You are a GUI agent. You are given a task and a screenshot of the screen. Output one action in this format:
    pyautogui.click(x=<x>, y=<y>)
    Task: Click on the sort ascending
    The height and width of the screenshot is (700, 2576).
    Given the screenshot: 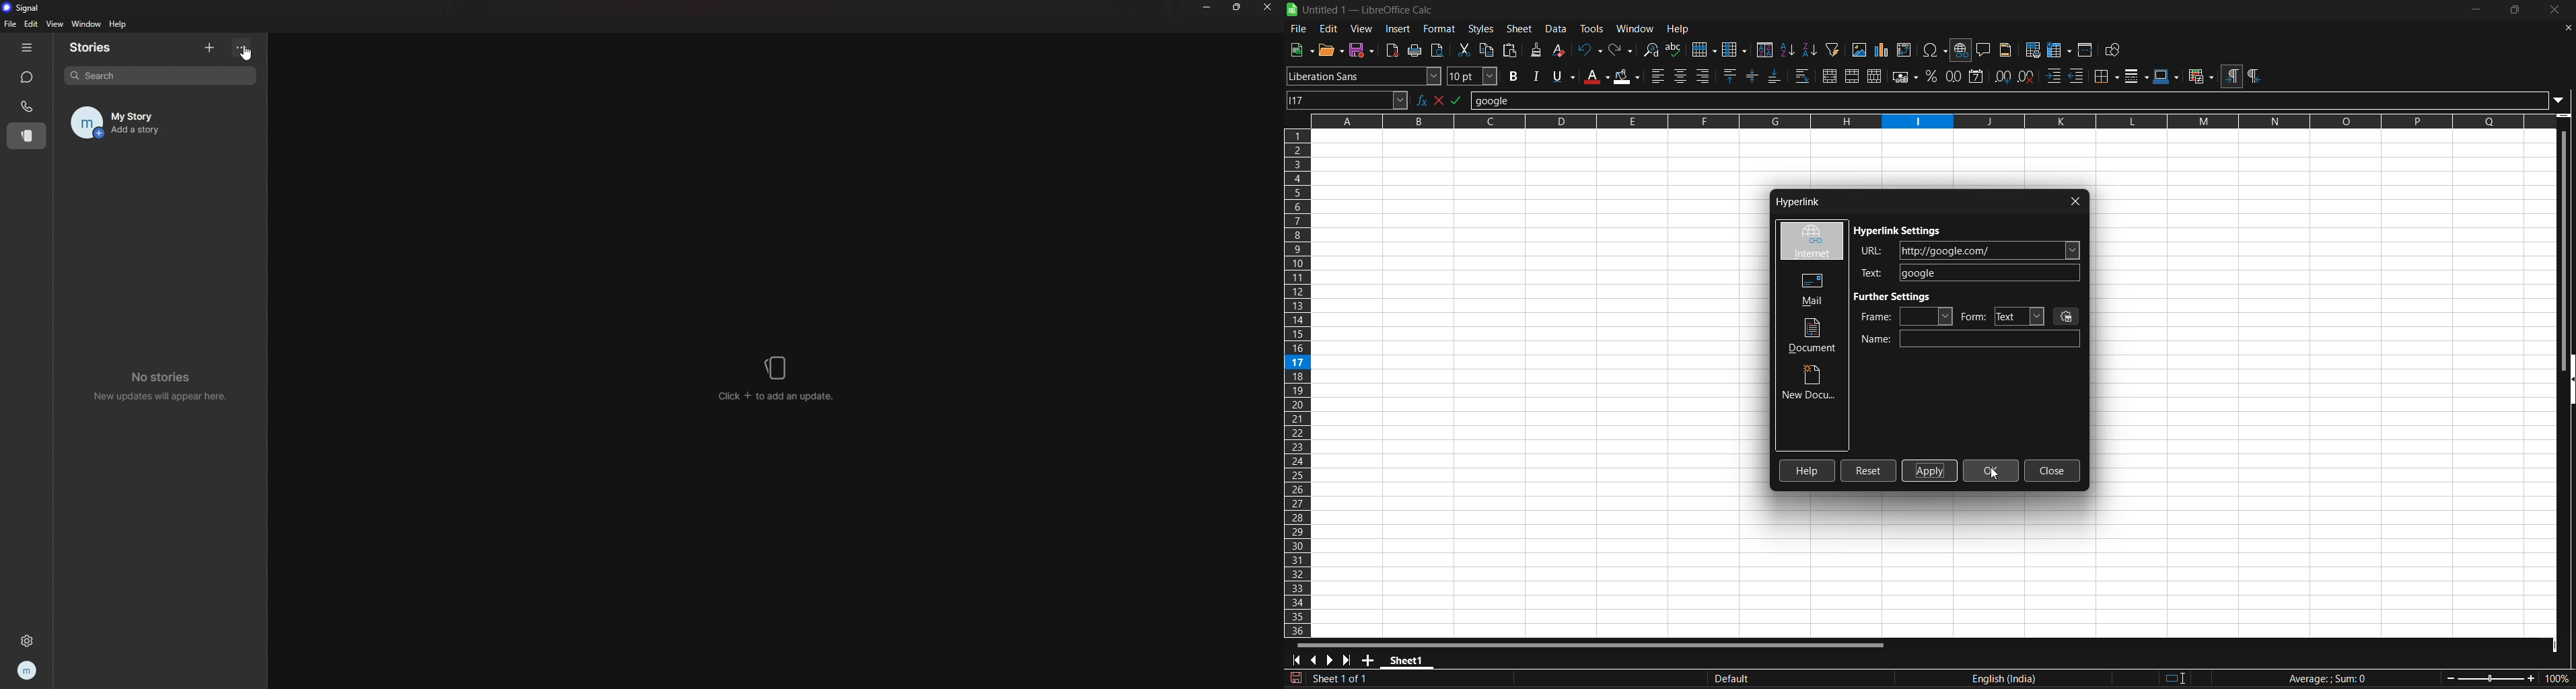 What is the action you would take?
    pyautogui.click(x=1789, y=50)
    